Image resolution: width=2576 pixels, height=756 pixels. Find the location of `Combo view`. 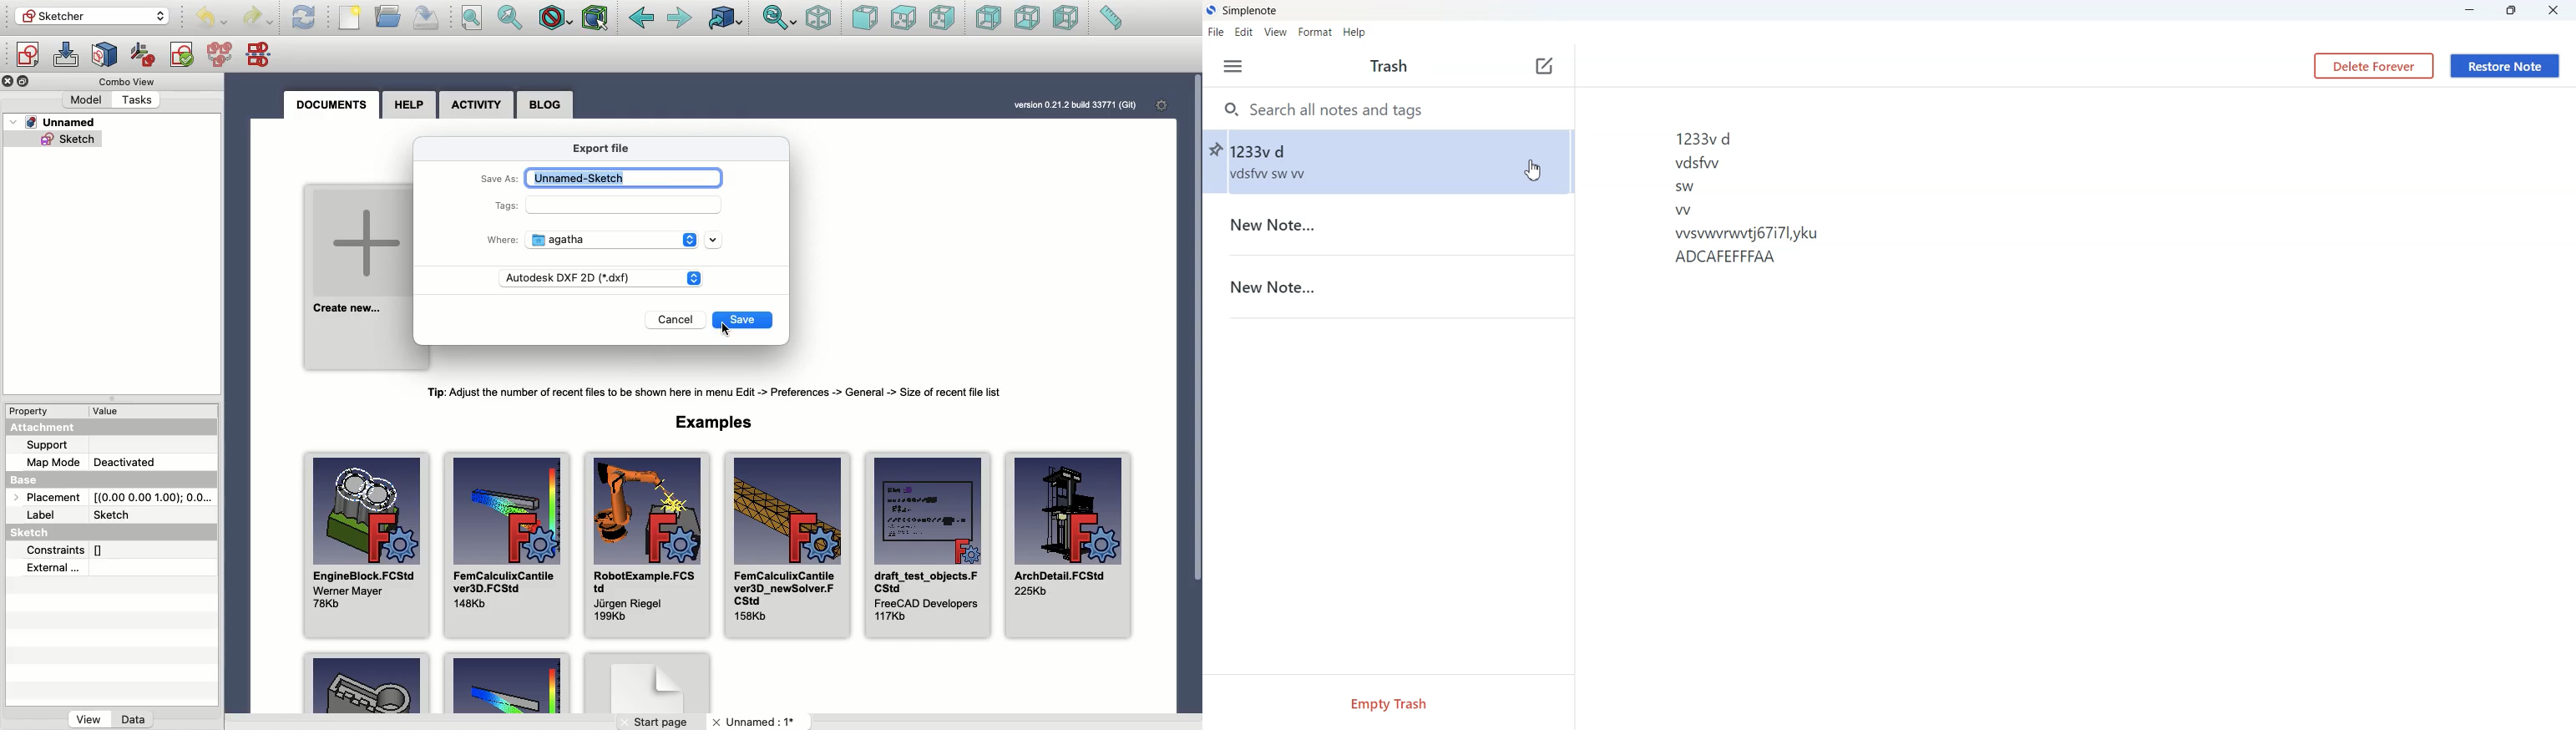

Combo view is located at coordinates (124, 81).